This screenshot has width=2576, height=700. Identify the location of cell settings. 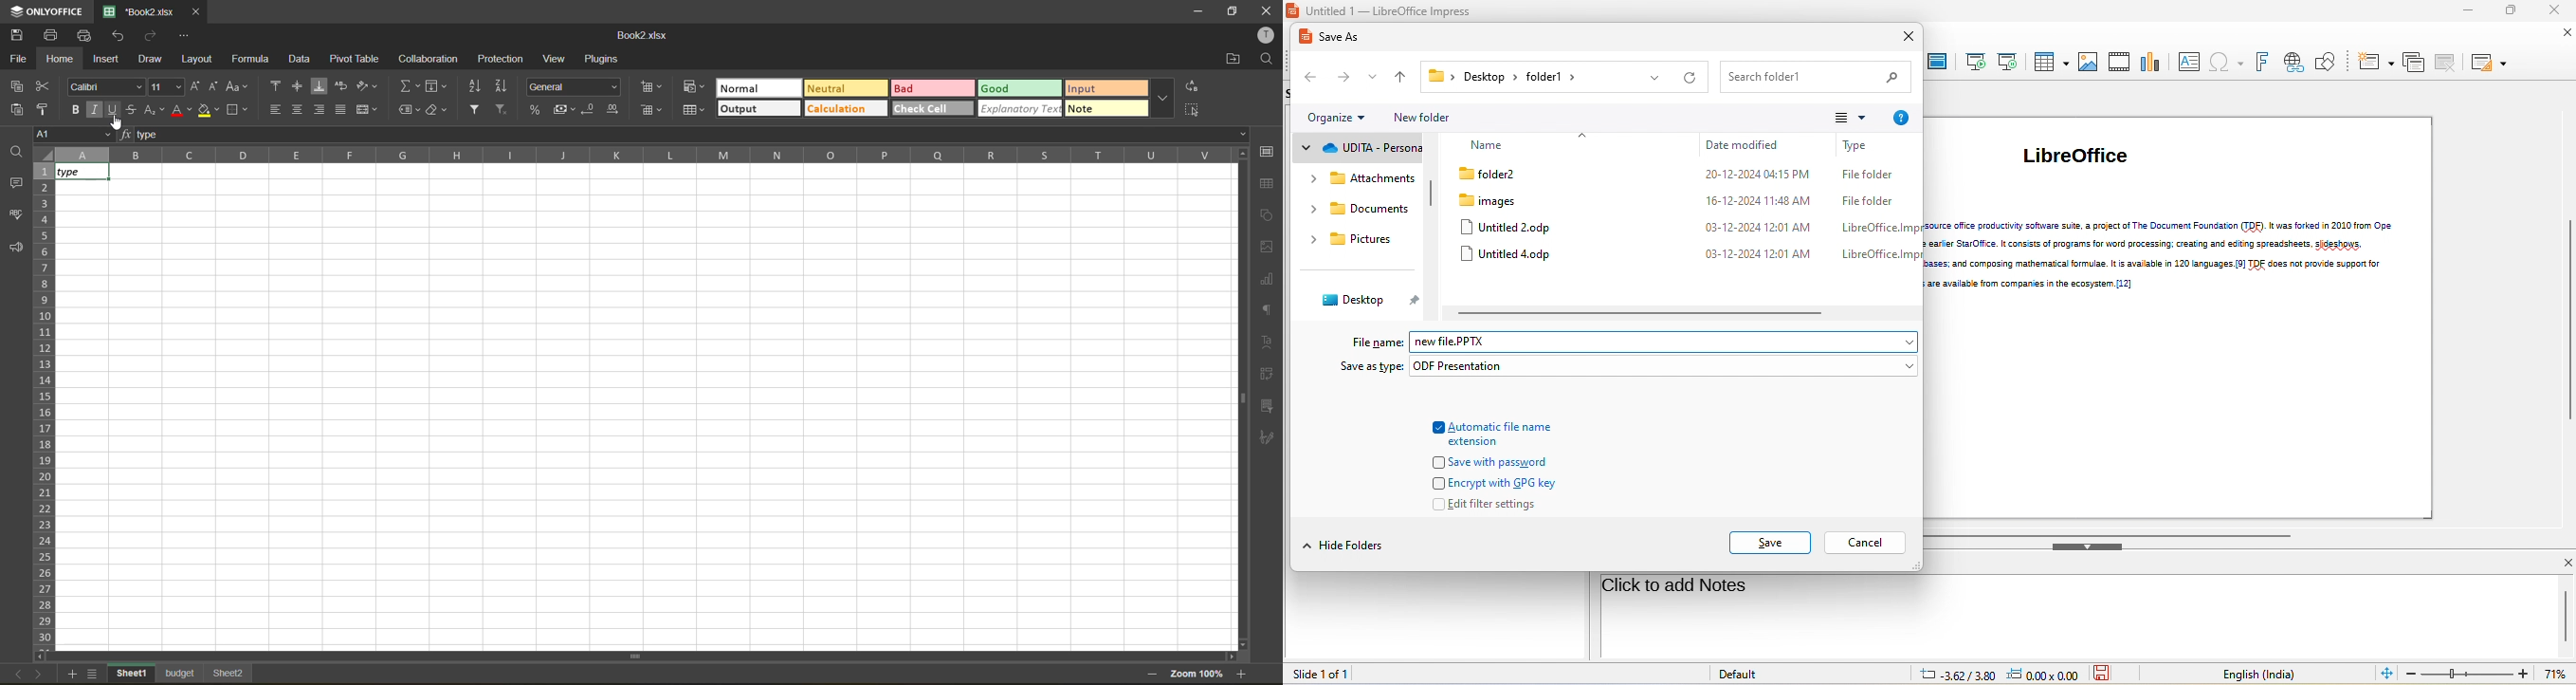
(1267, 151).